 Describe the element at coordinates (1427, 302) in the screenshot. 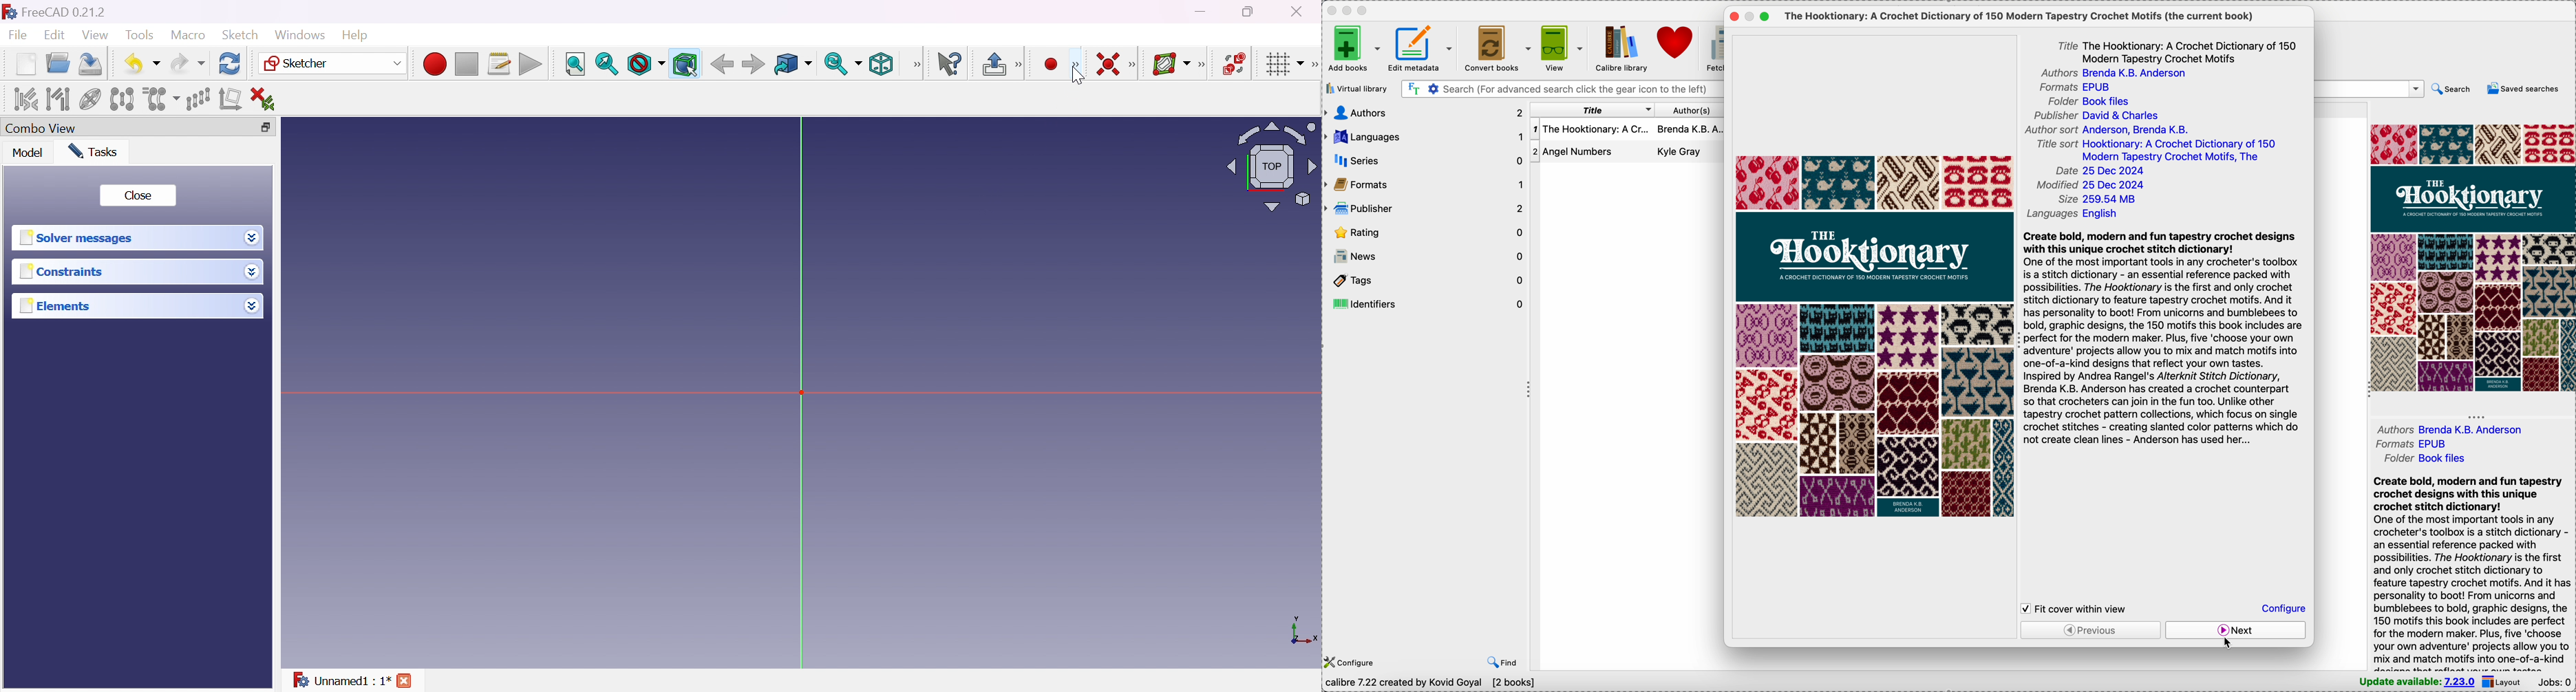

I see `identifiers` at that location.